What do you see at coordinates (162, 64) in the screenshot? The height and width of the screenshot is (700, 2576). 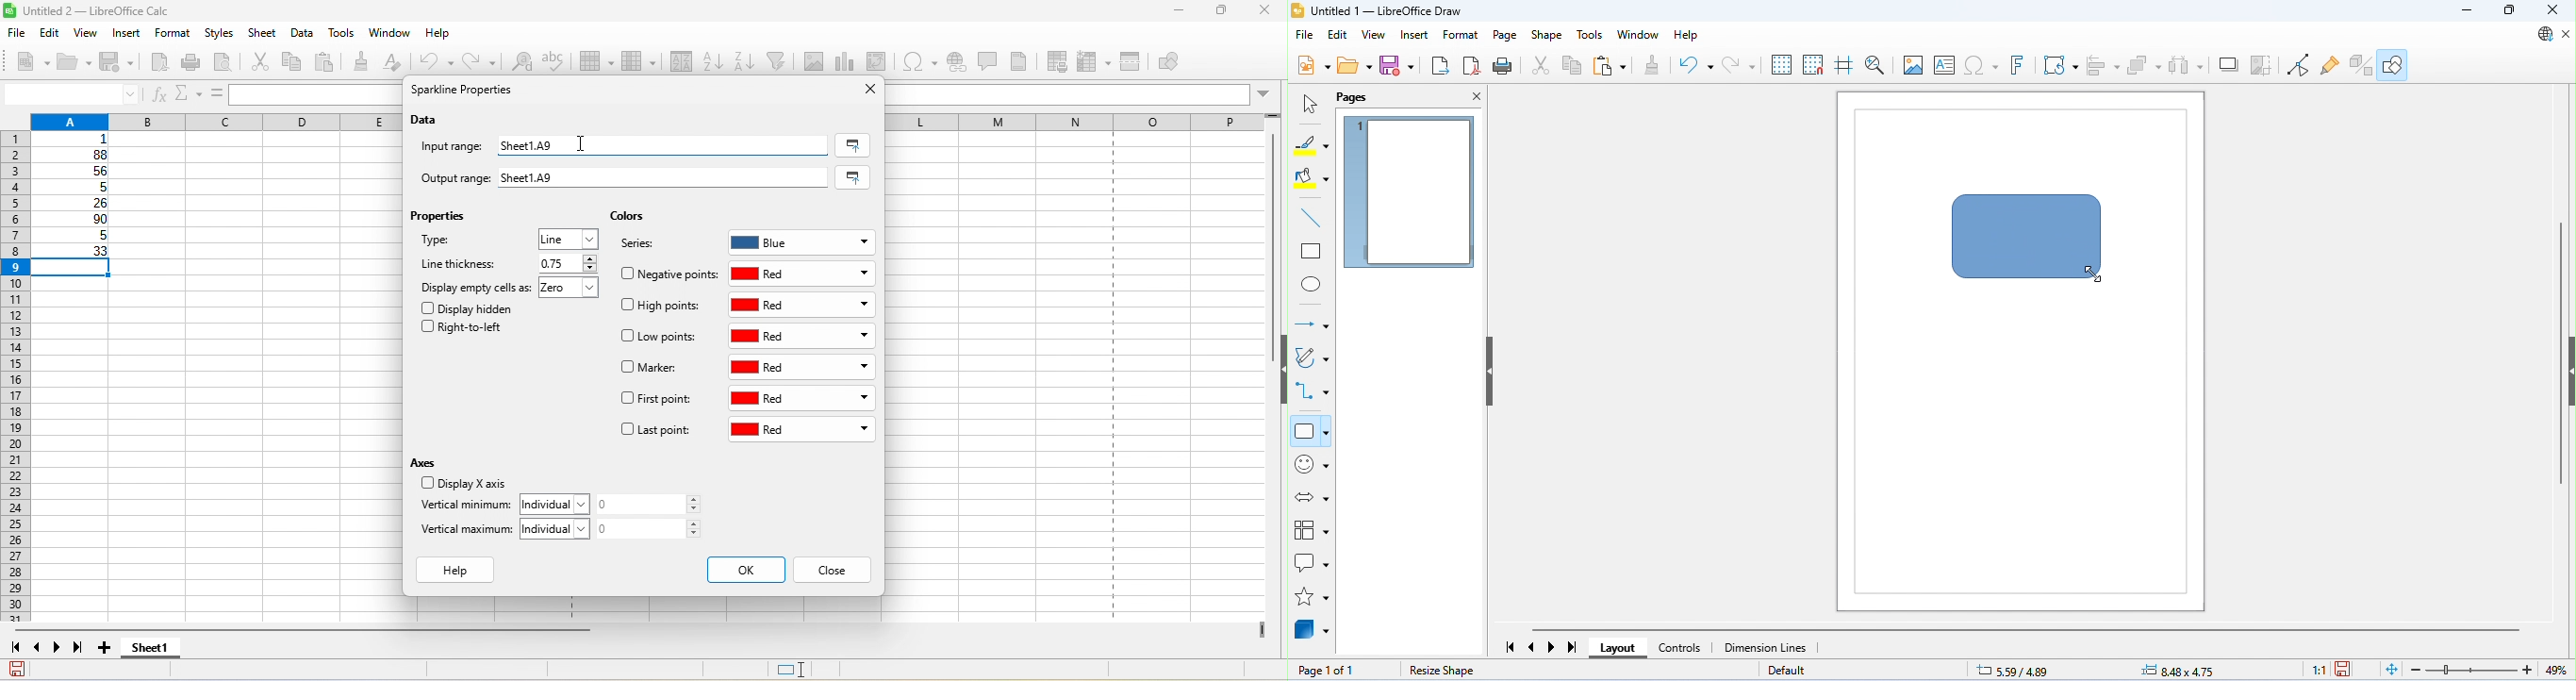 I see `export directly as pdf` at bounding box center [162, 64].